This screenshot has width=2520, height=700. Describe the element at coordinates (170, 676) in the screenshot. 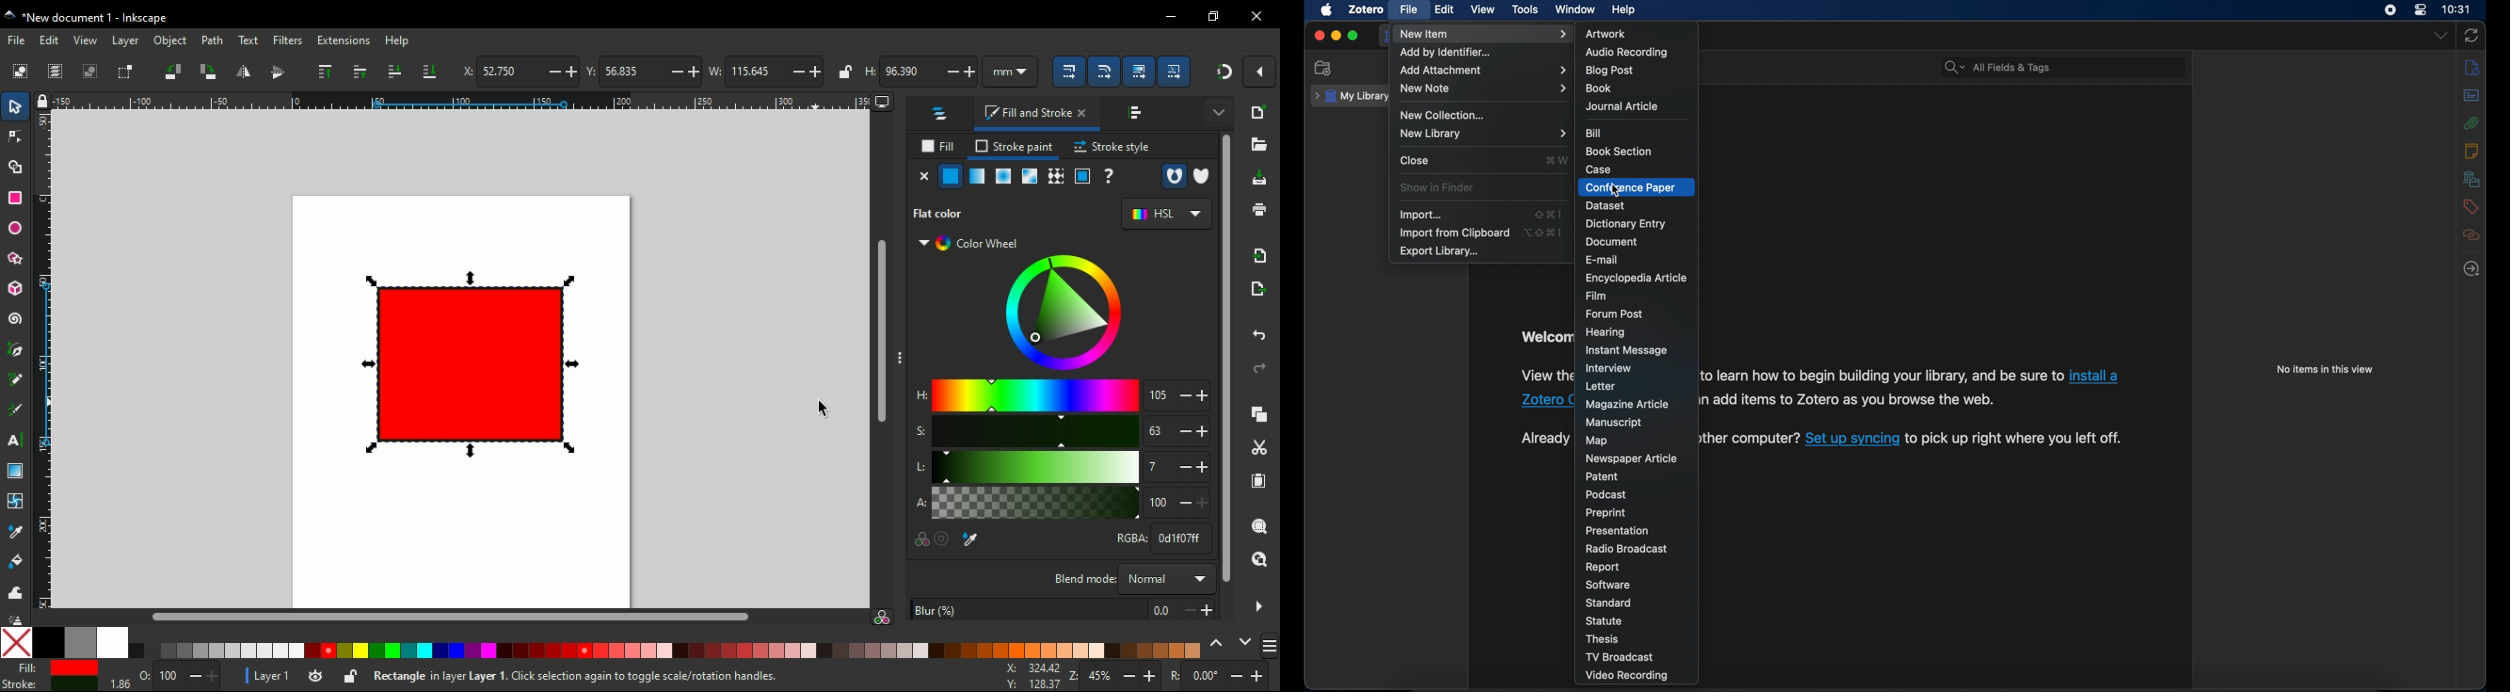

I see `100` at that location.